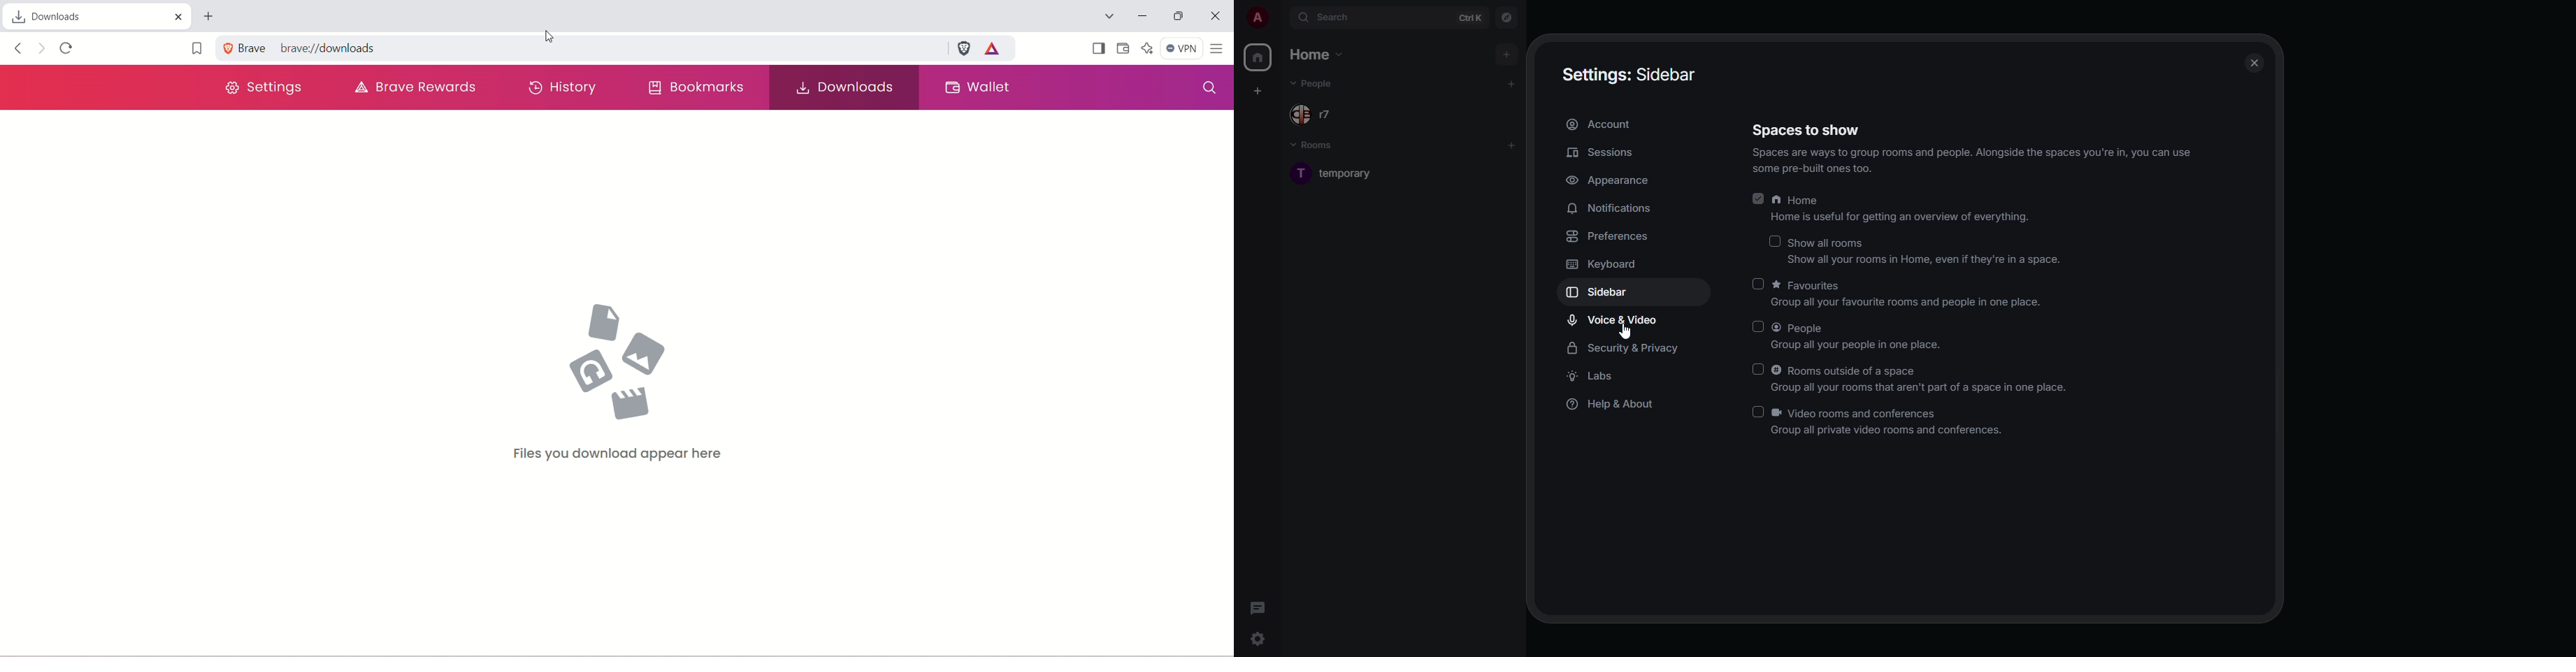  Describe the element at coordinates (1335, 16) in the screenshot. I see `search` at that location.